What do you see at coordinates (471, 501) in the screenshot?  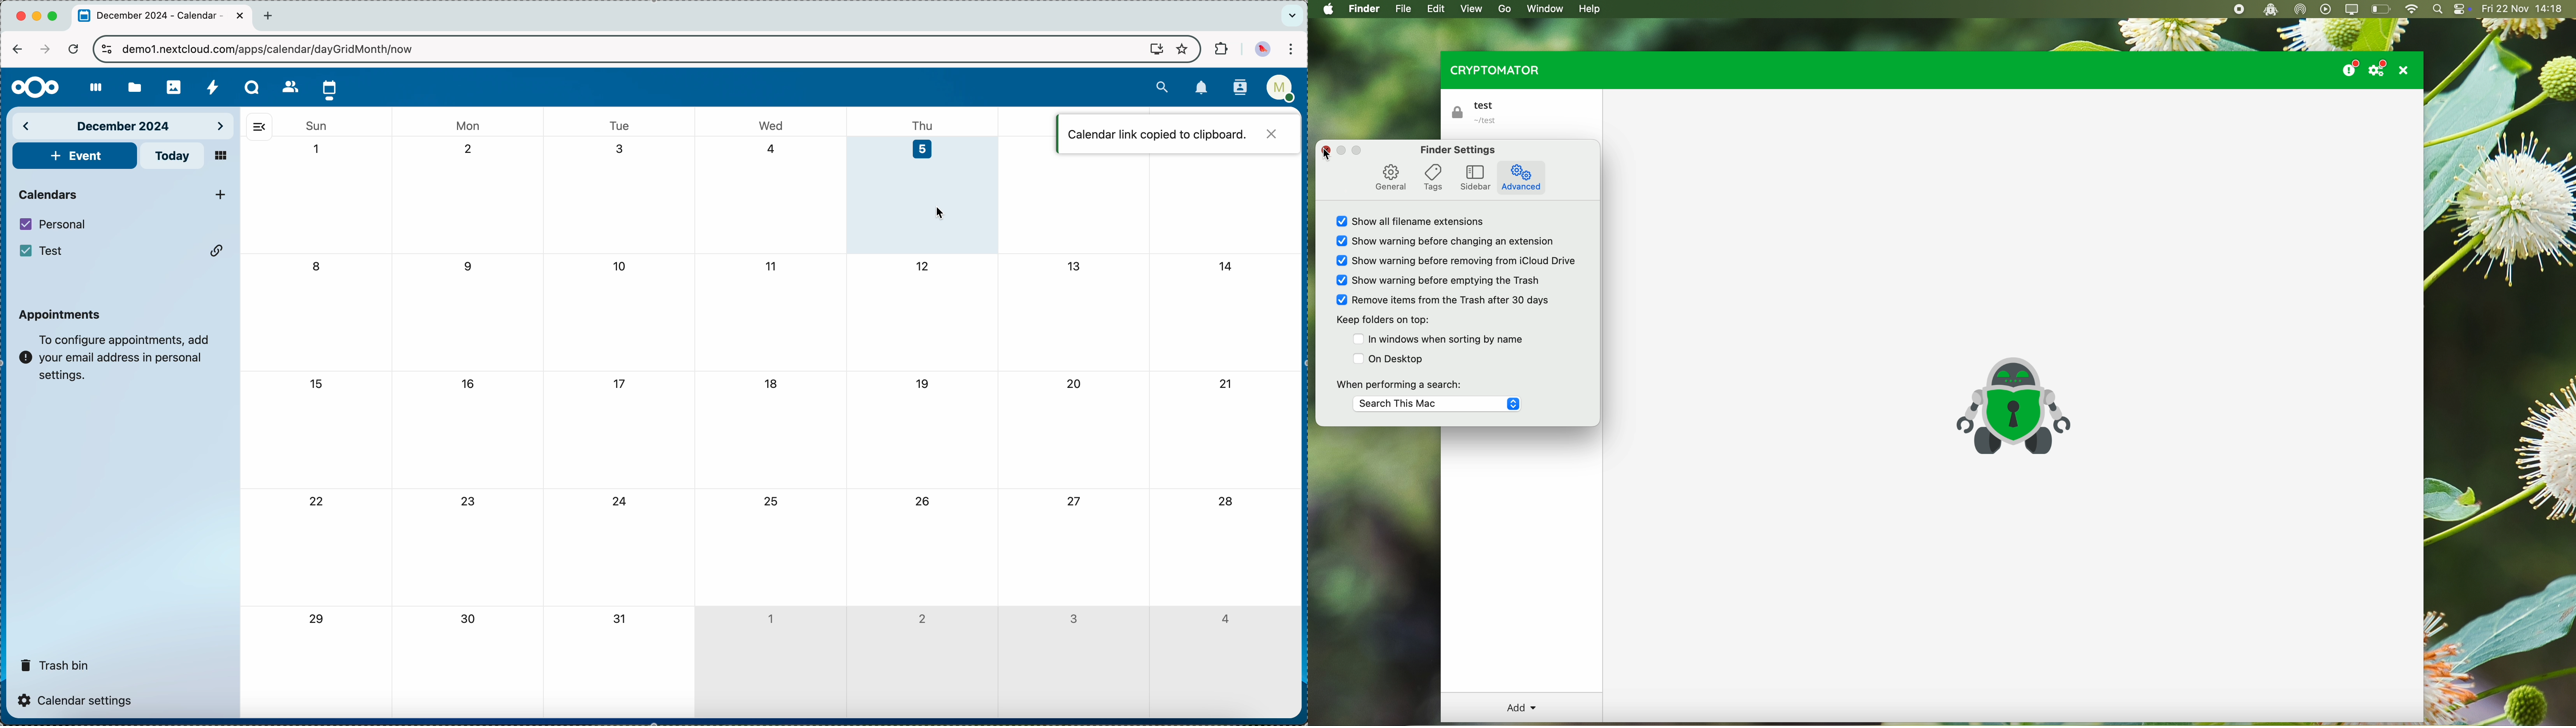 I see `23` at bounding box center [471, 501].